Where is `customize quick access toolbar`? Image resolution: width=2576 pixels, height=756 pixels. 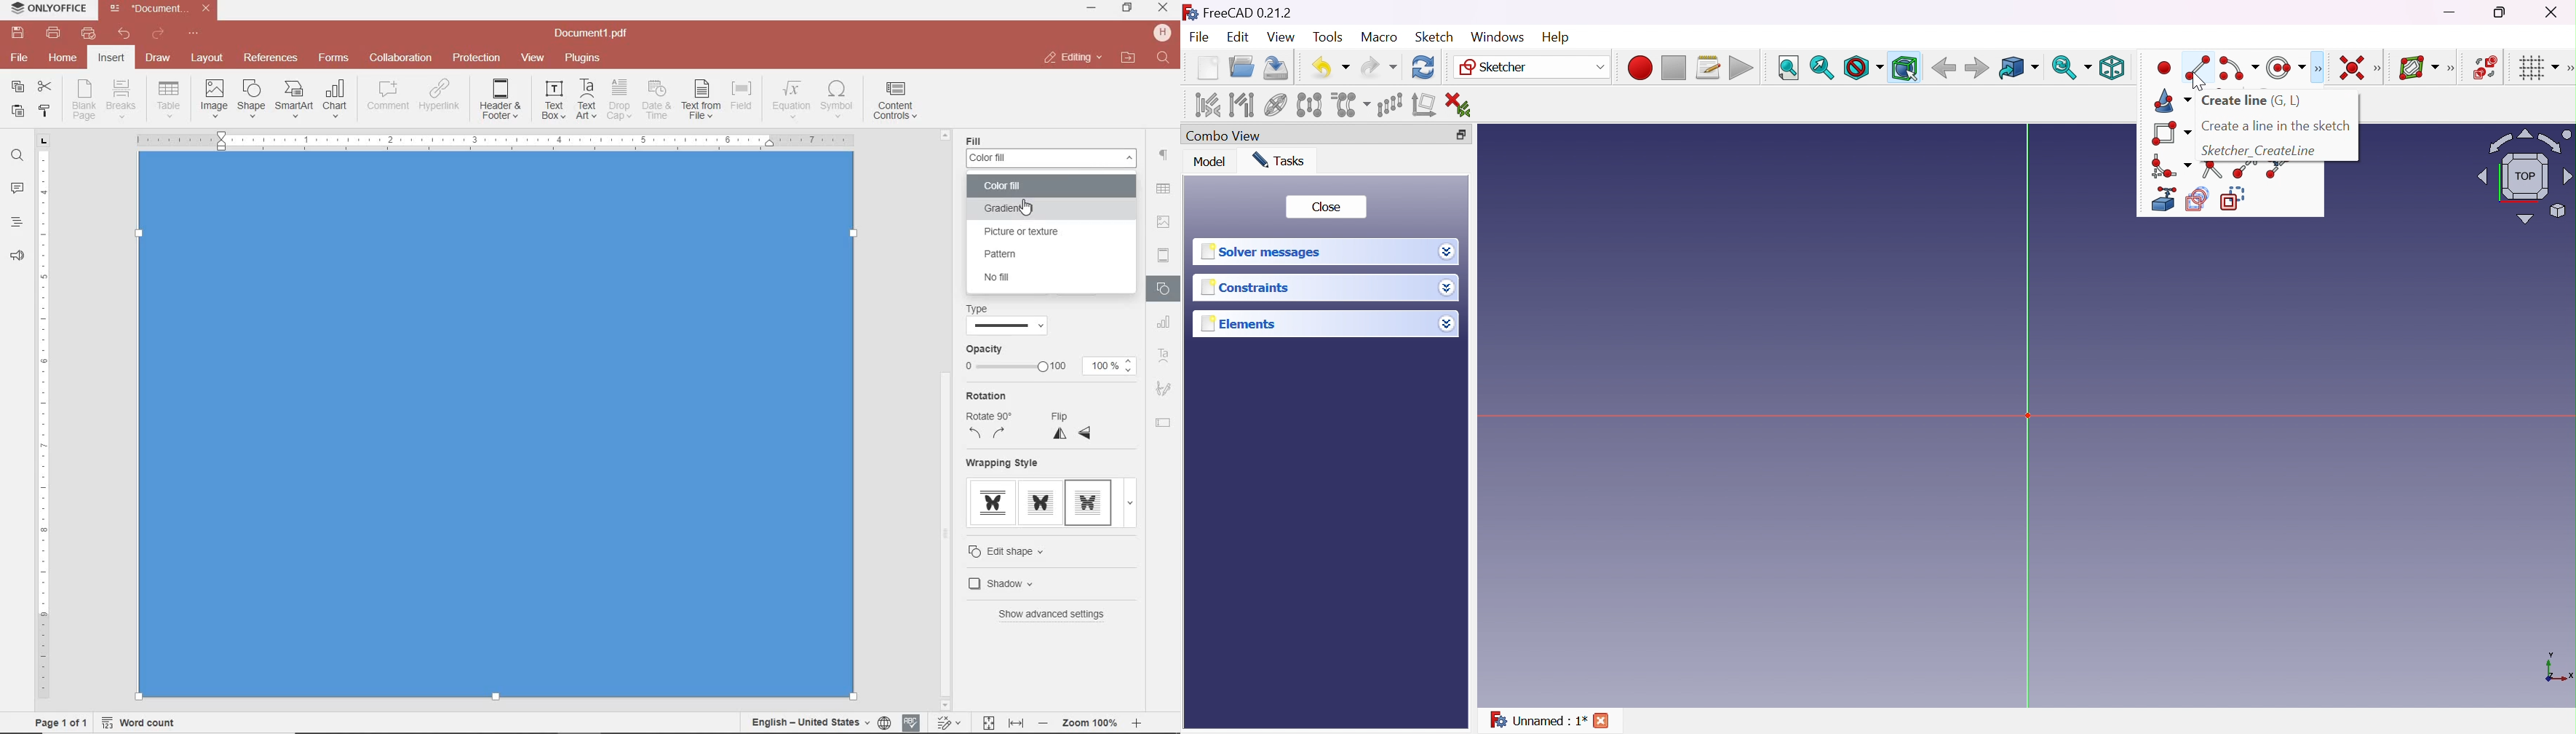 customize quick access toolbar is located at coordinates (193, 34).